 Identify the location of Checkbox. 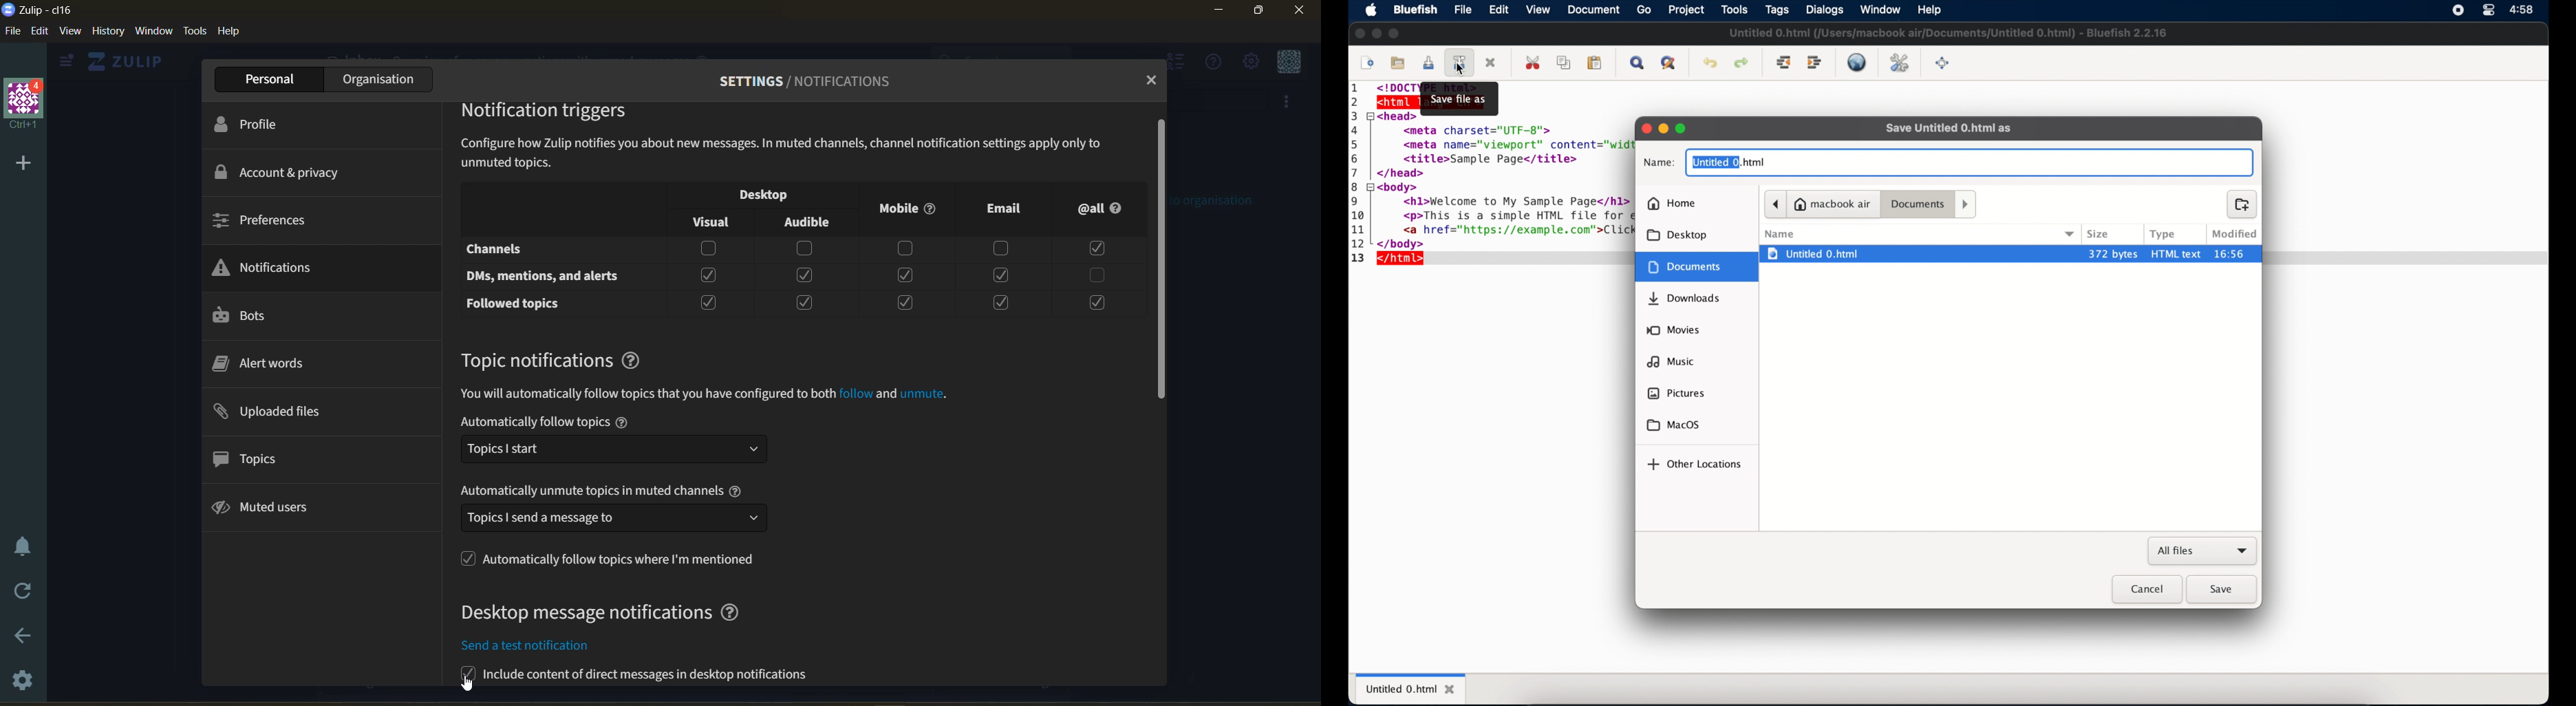
(806, 275).